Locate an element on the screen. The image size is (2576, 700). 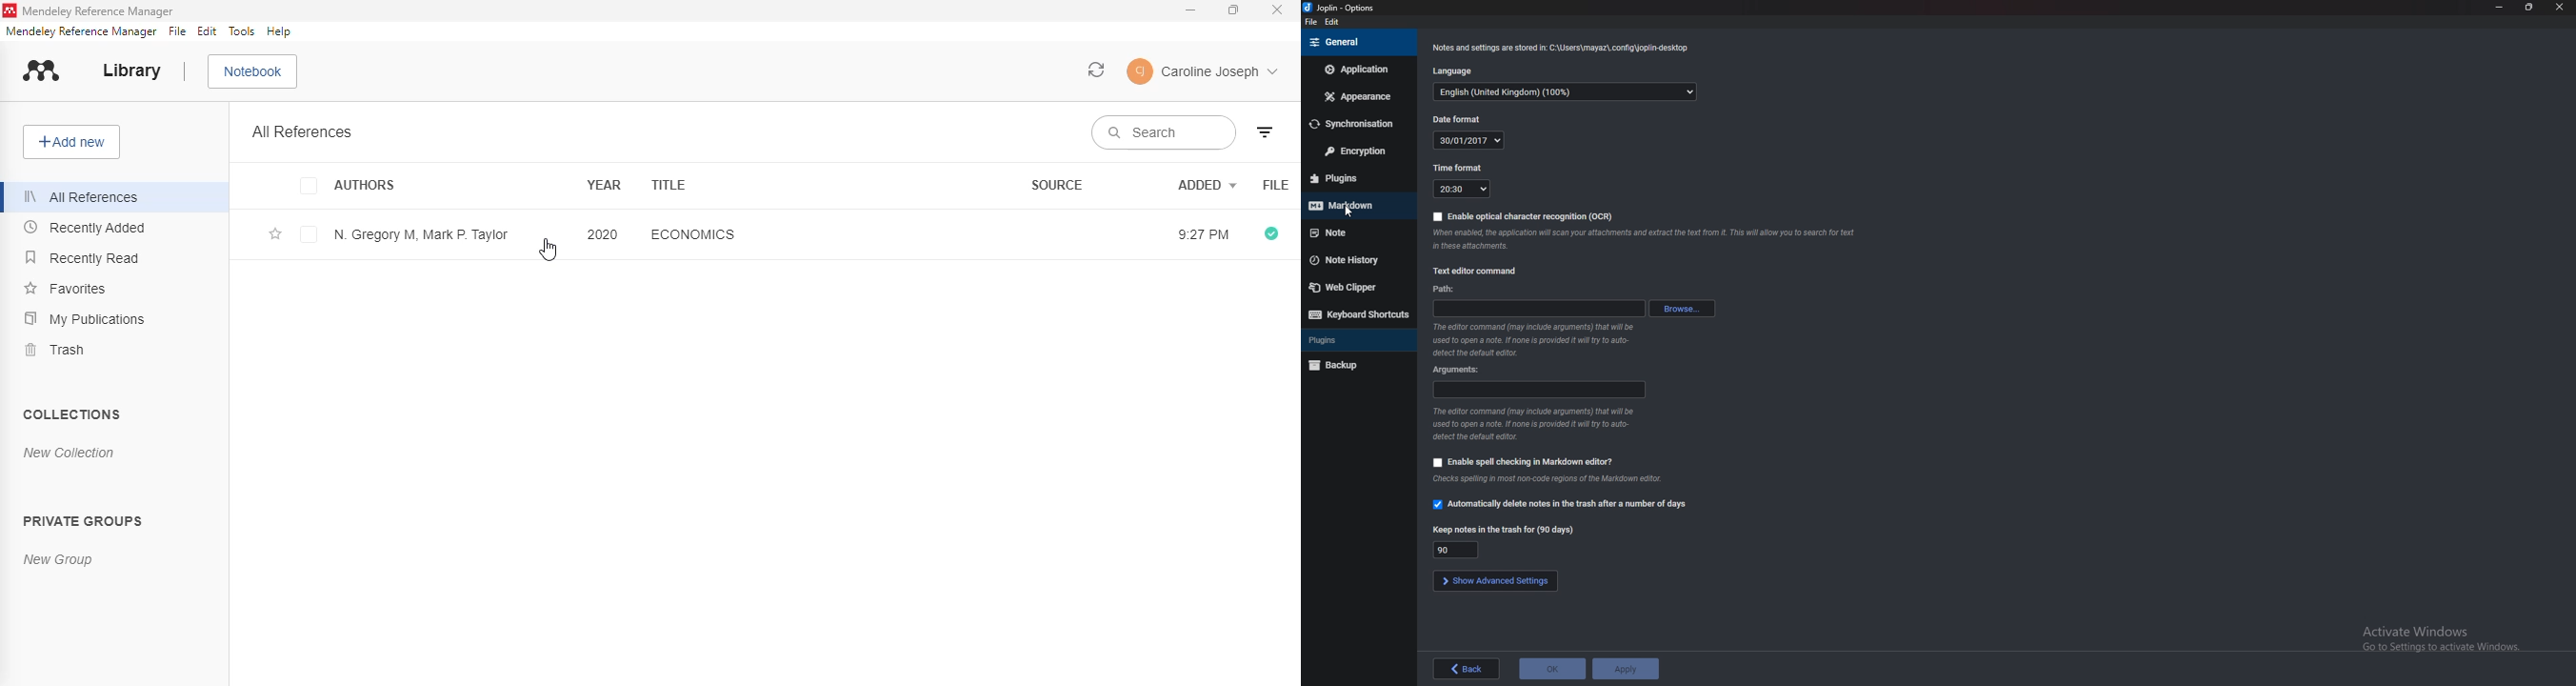
Mark down is located at coordinates (1353, 205).